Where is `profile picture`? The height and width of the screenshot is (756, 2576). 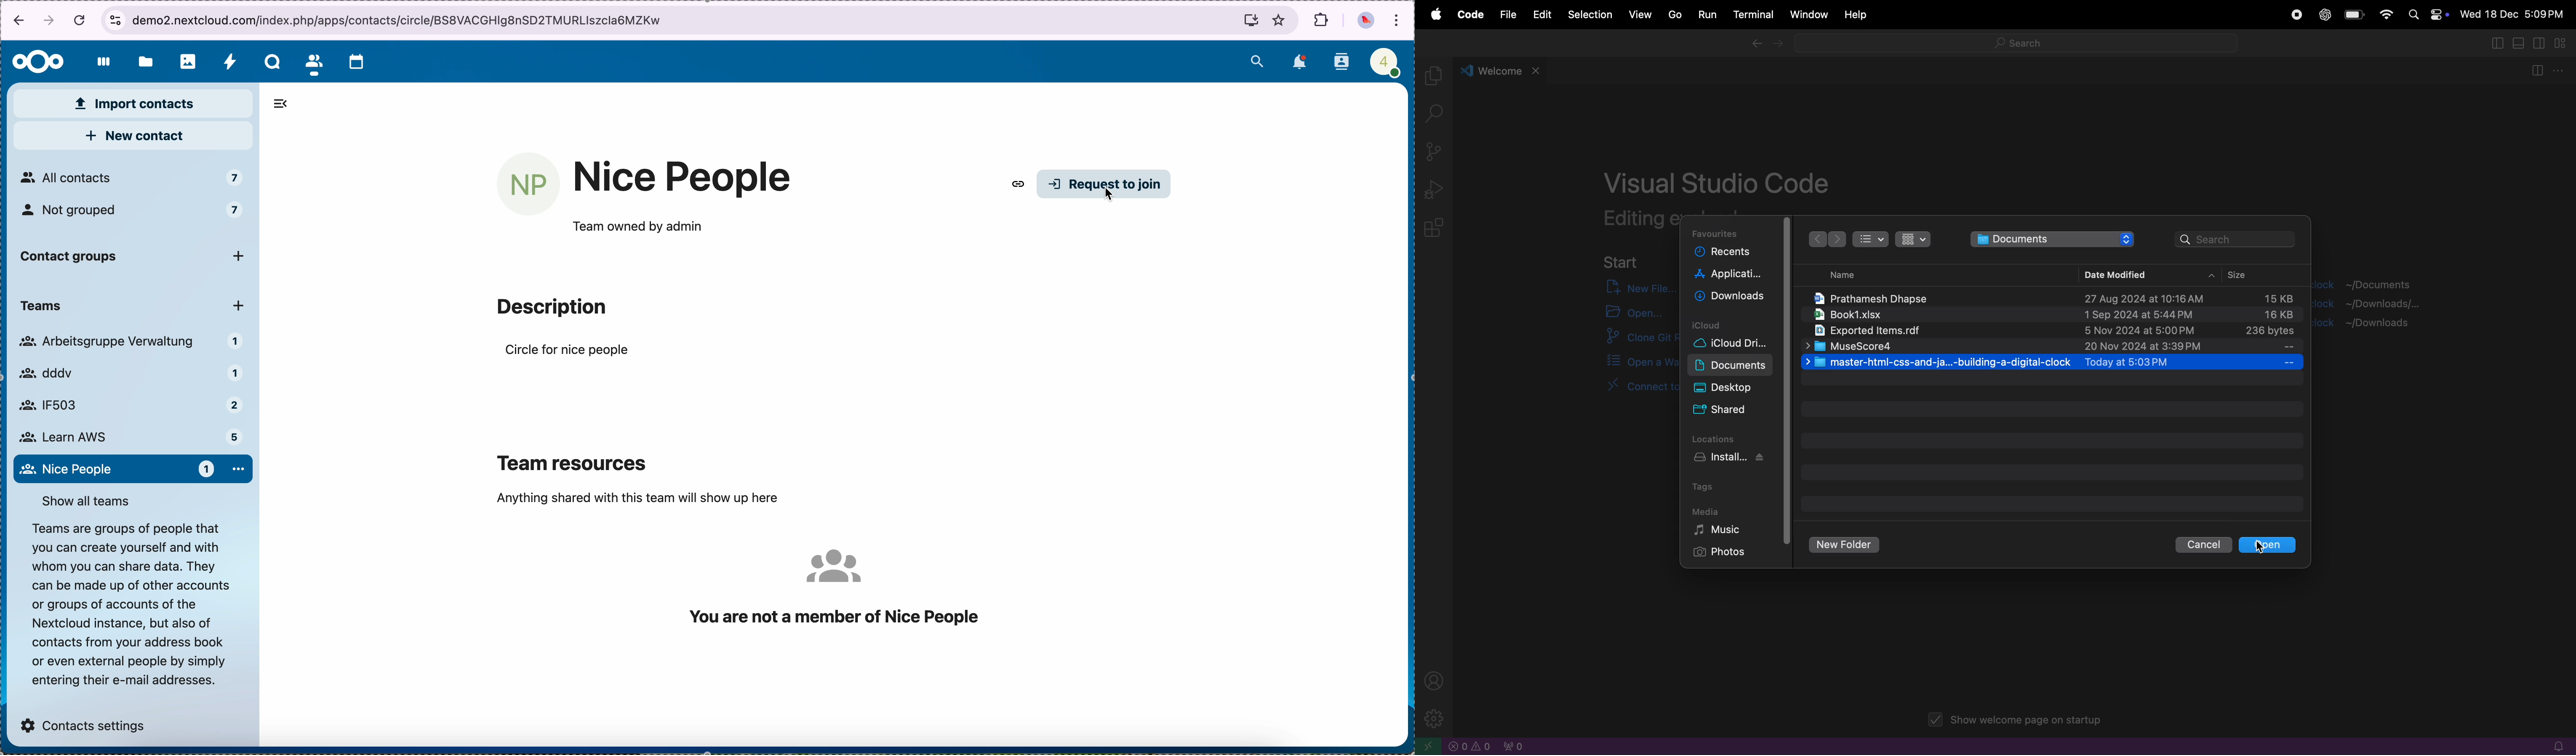 profile picture is located at coordinates (528, 184).